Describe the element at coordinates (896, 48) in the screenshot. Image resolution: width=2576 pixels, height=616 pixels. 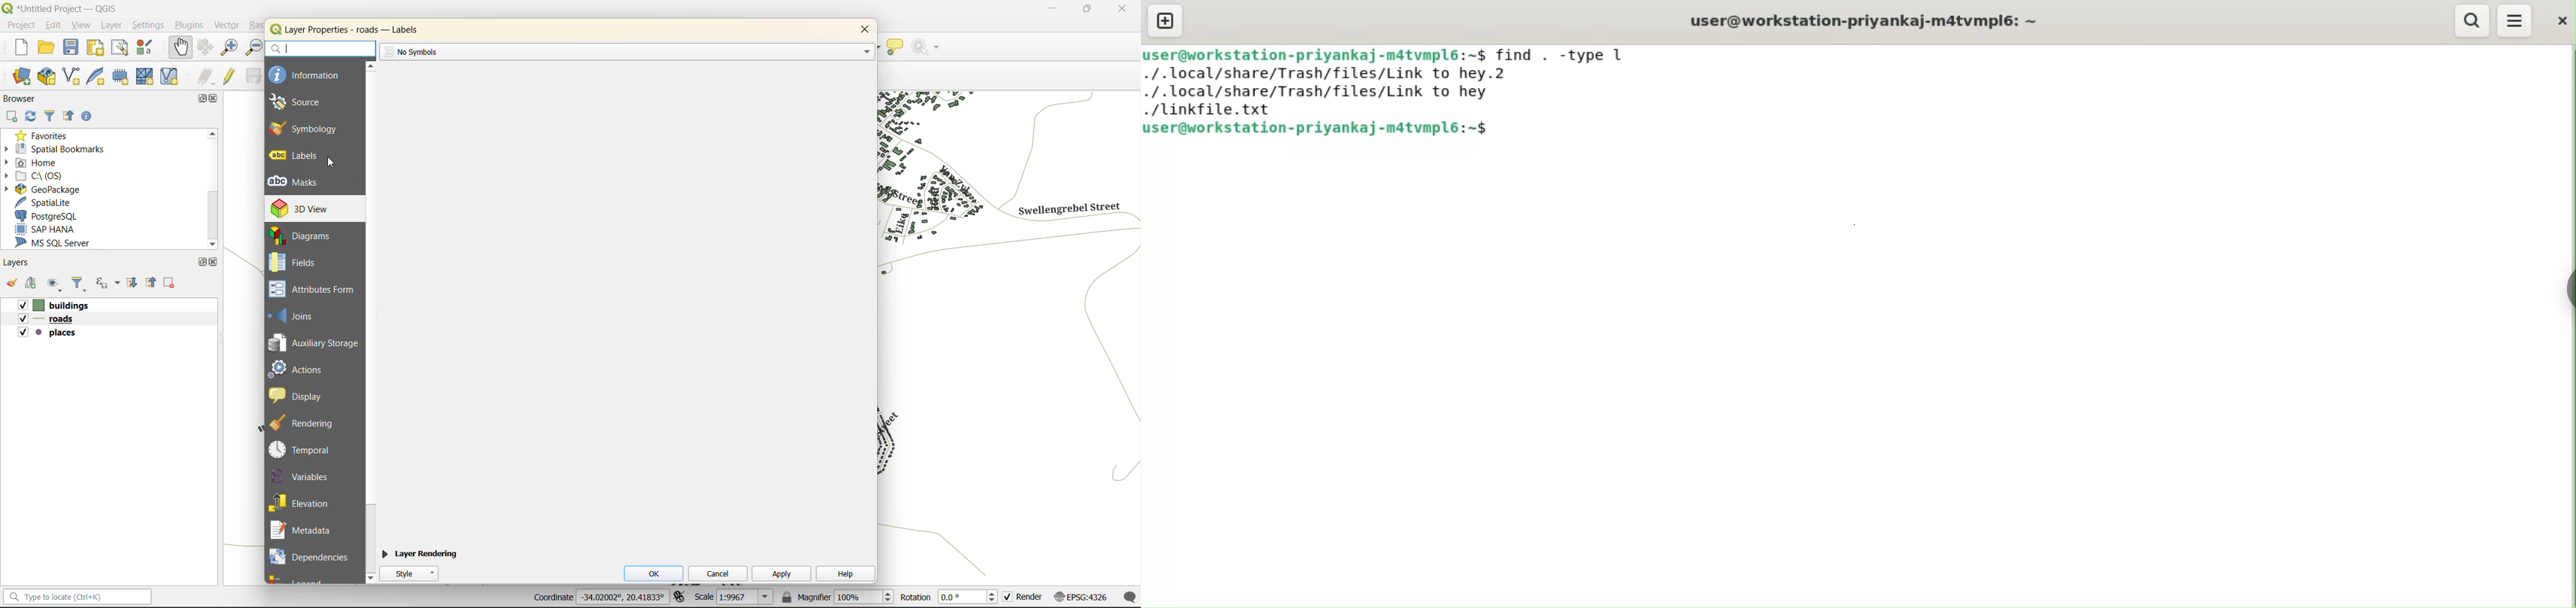
I see `show tips` at that location.